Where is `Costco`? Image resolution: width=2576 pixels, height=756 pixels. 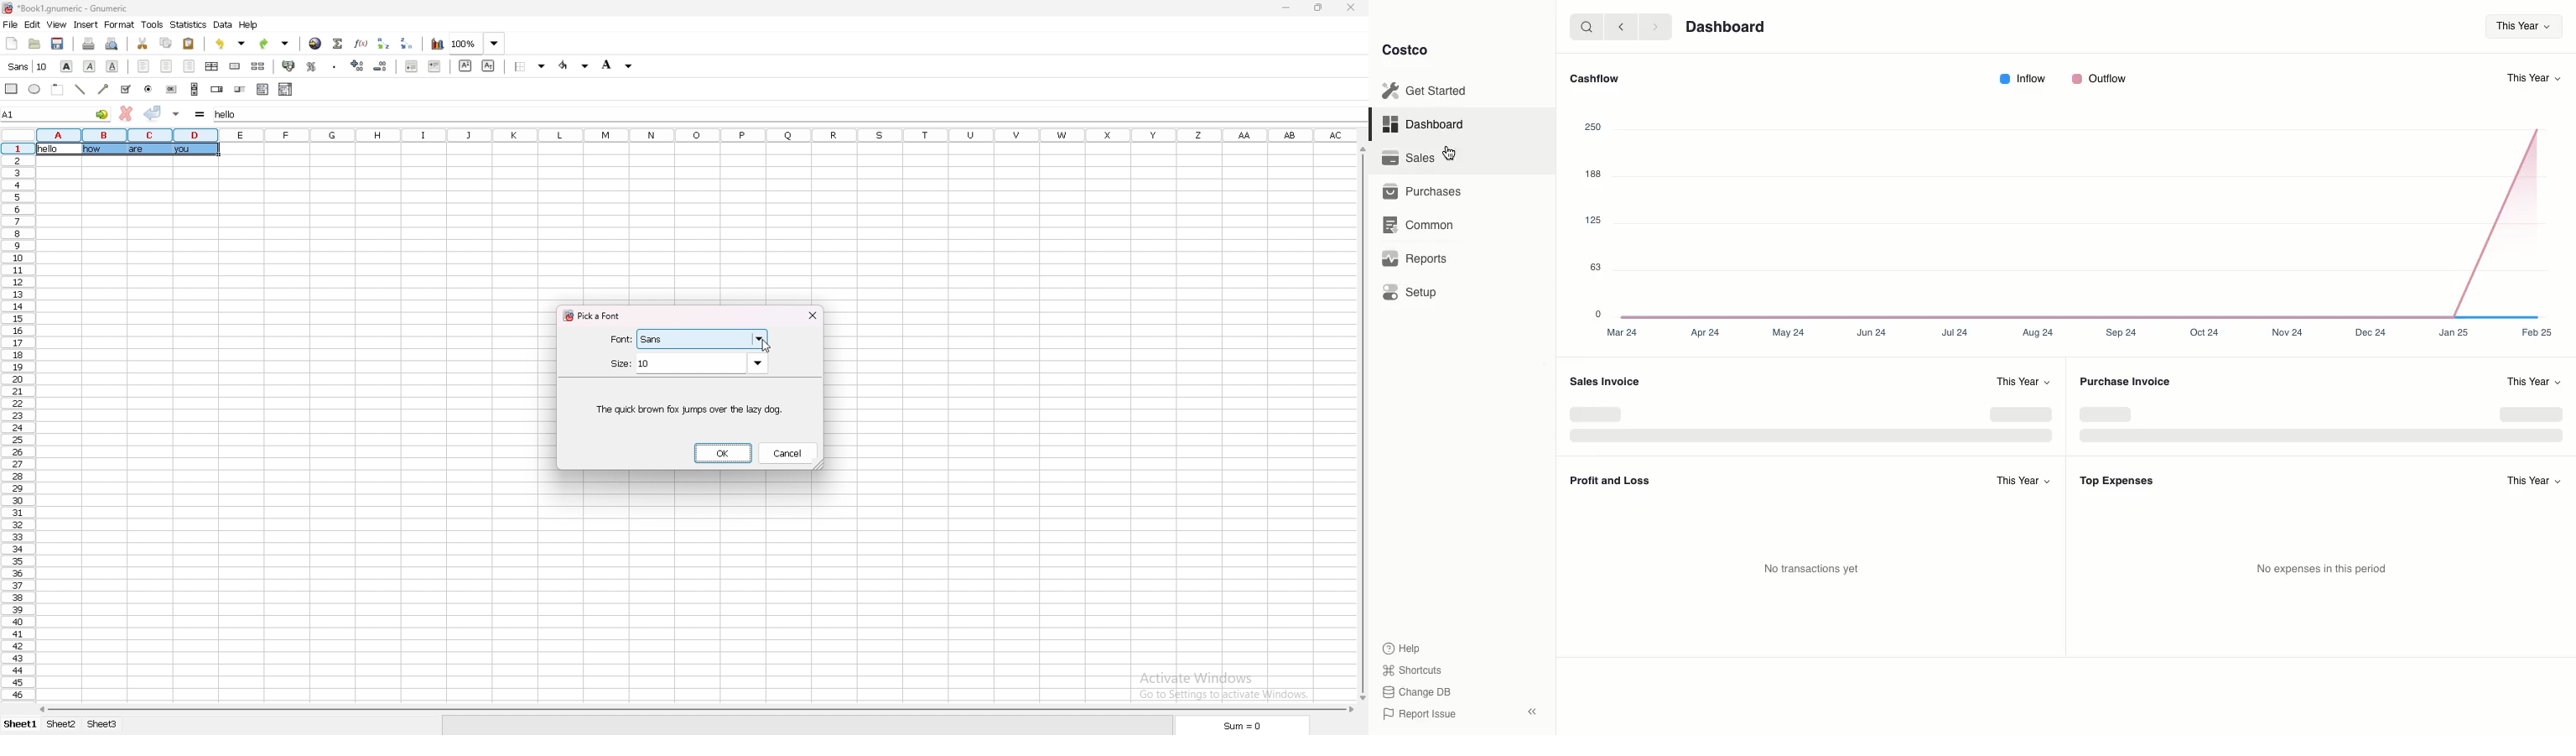
Costco is located at coordinates (1406, 50).